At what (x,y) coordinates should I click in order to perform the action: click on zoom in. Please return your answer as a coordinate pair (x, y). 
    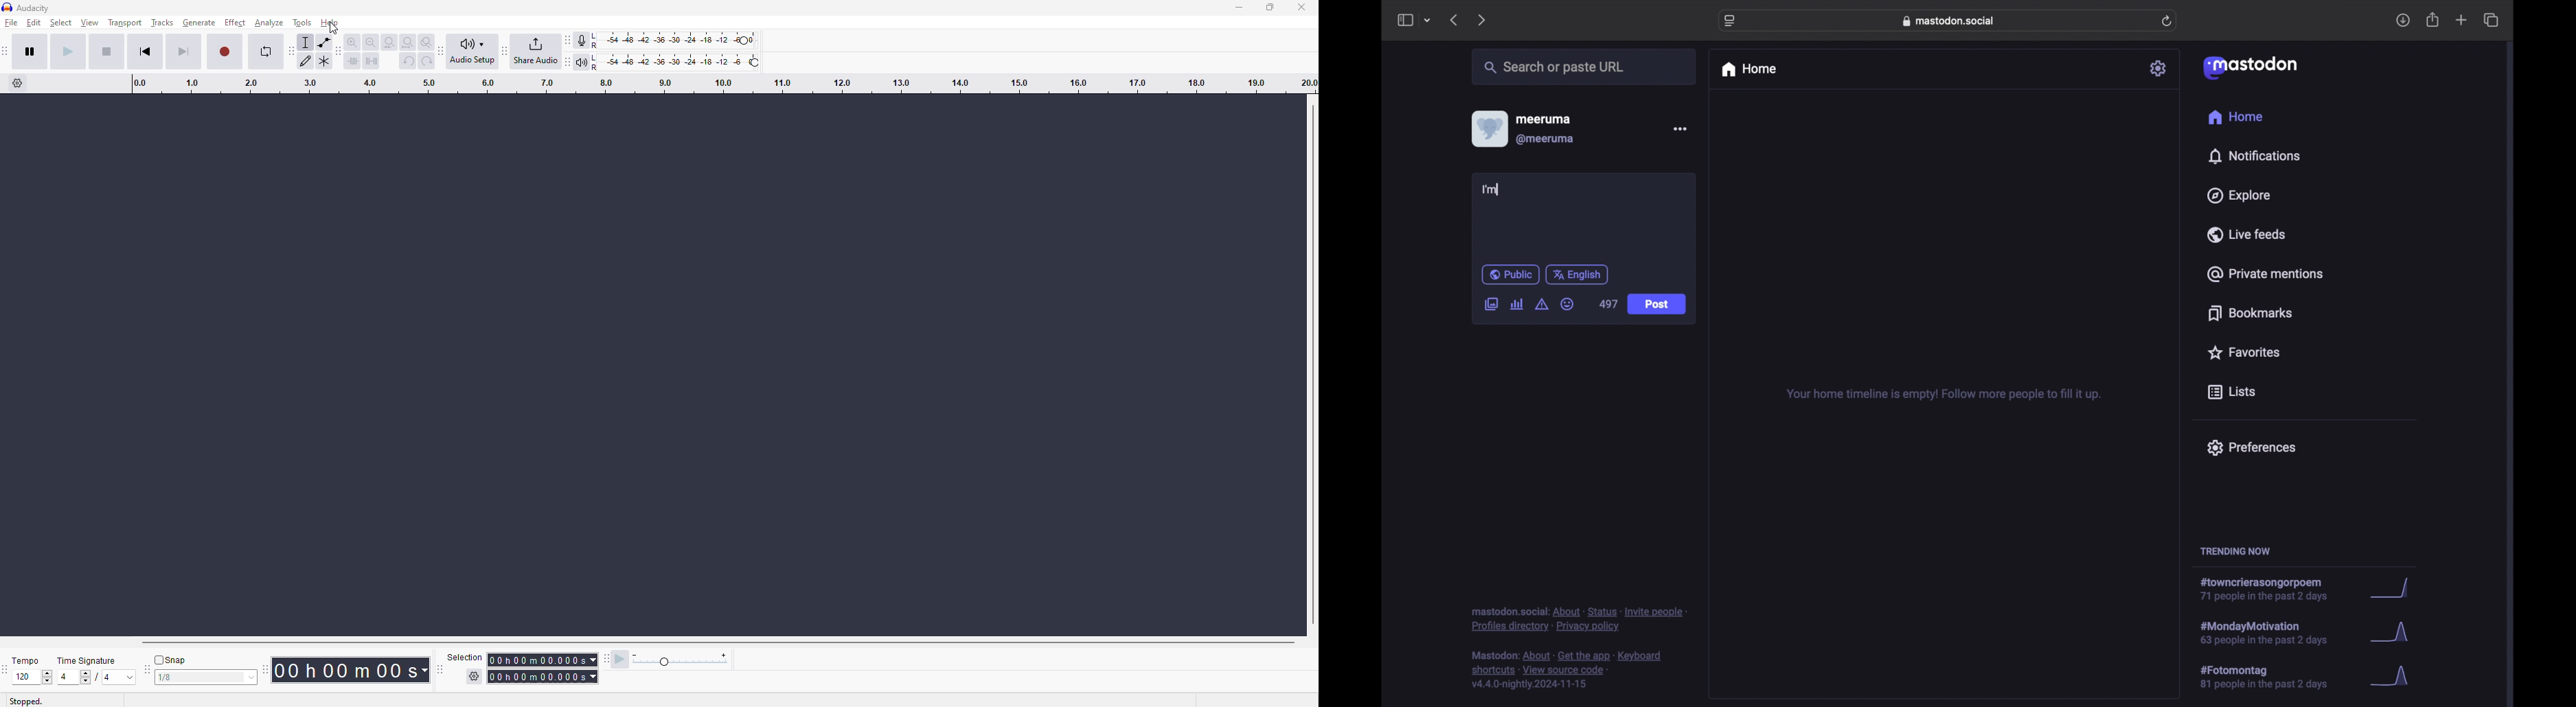
    Looking at the image, I should click on (350, 43).